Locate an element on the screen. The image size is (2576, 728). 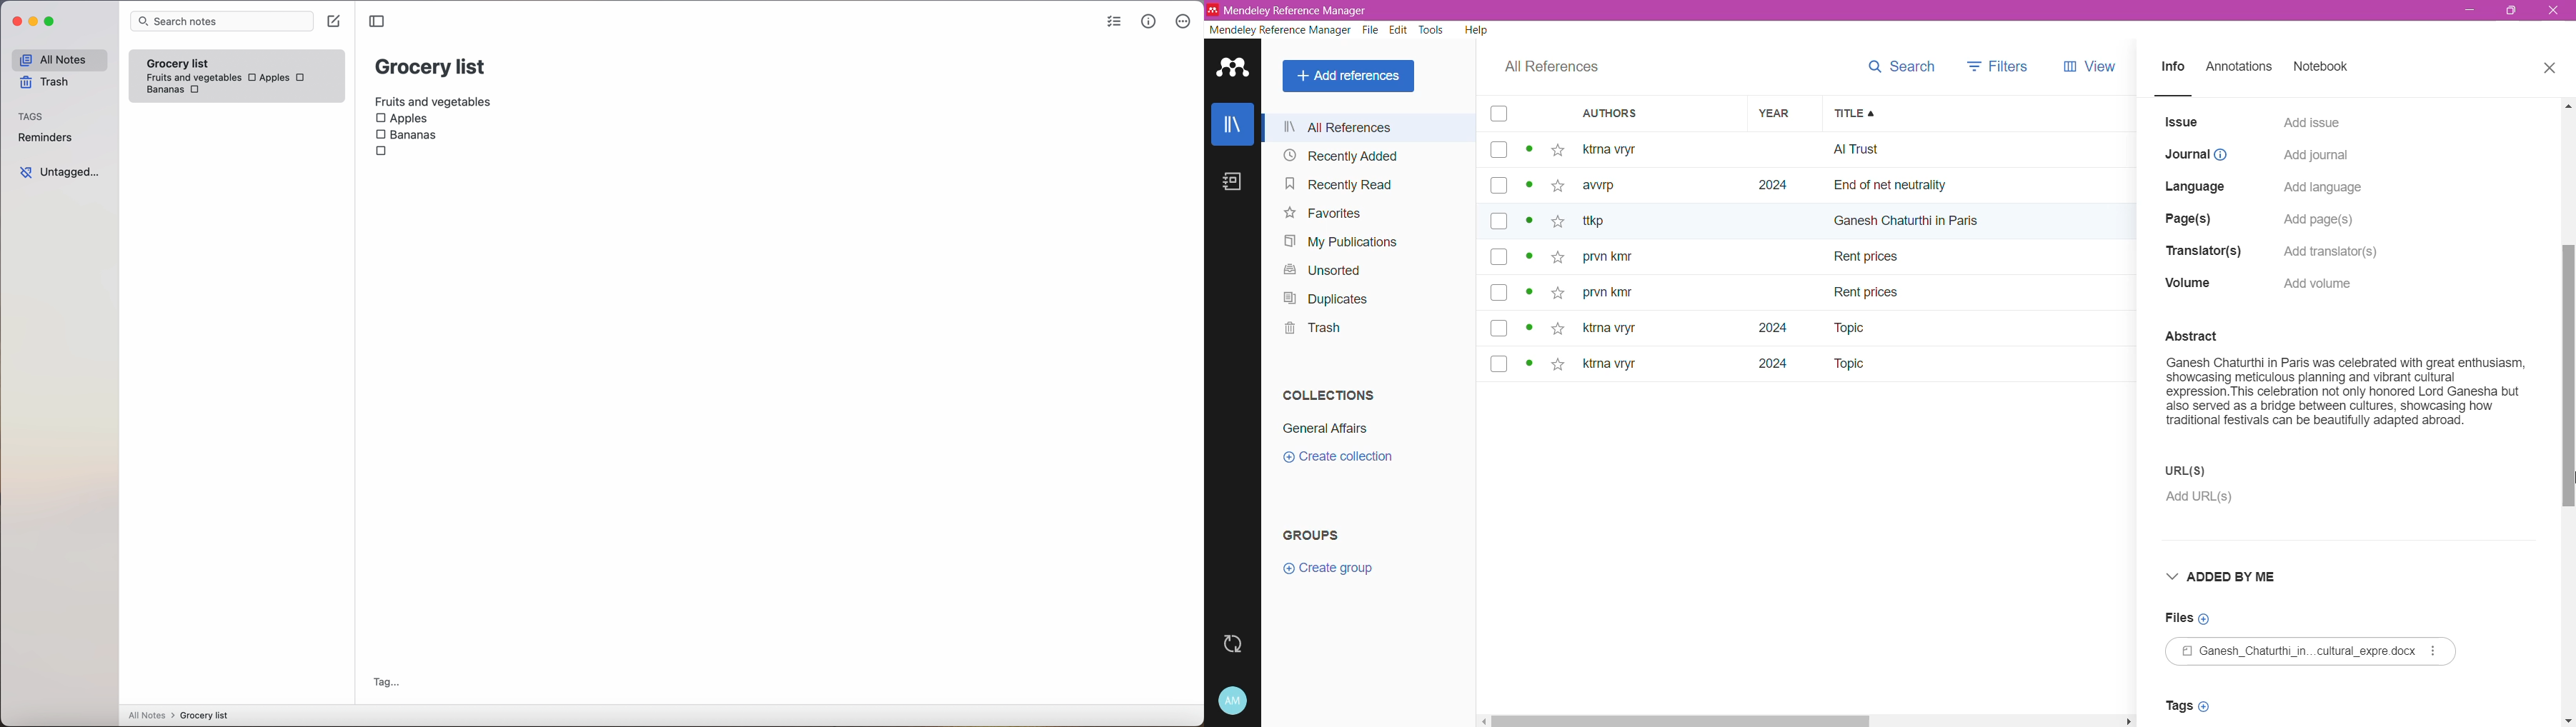
Info is located at coordinates (2173, 69).